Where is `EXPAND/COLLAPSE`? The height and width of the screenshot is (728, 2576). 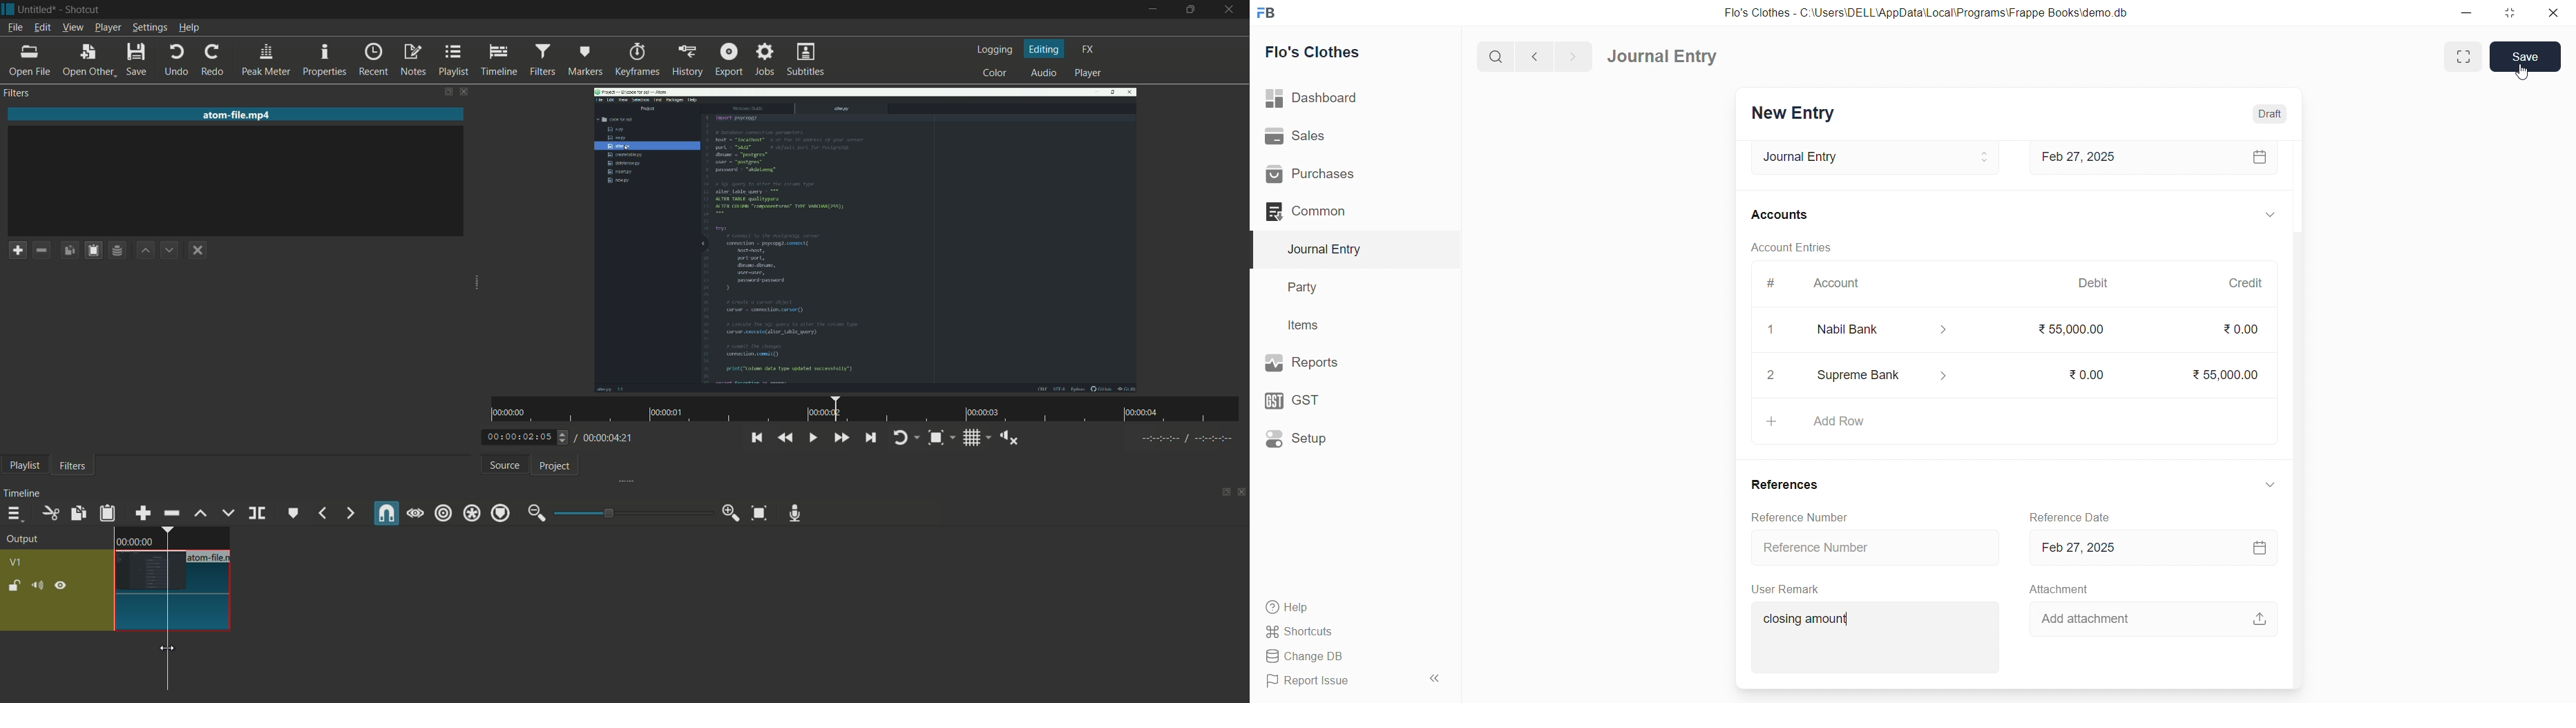
EXPAND/COLLAPSE is located at coordinates (2269, 217).